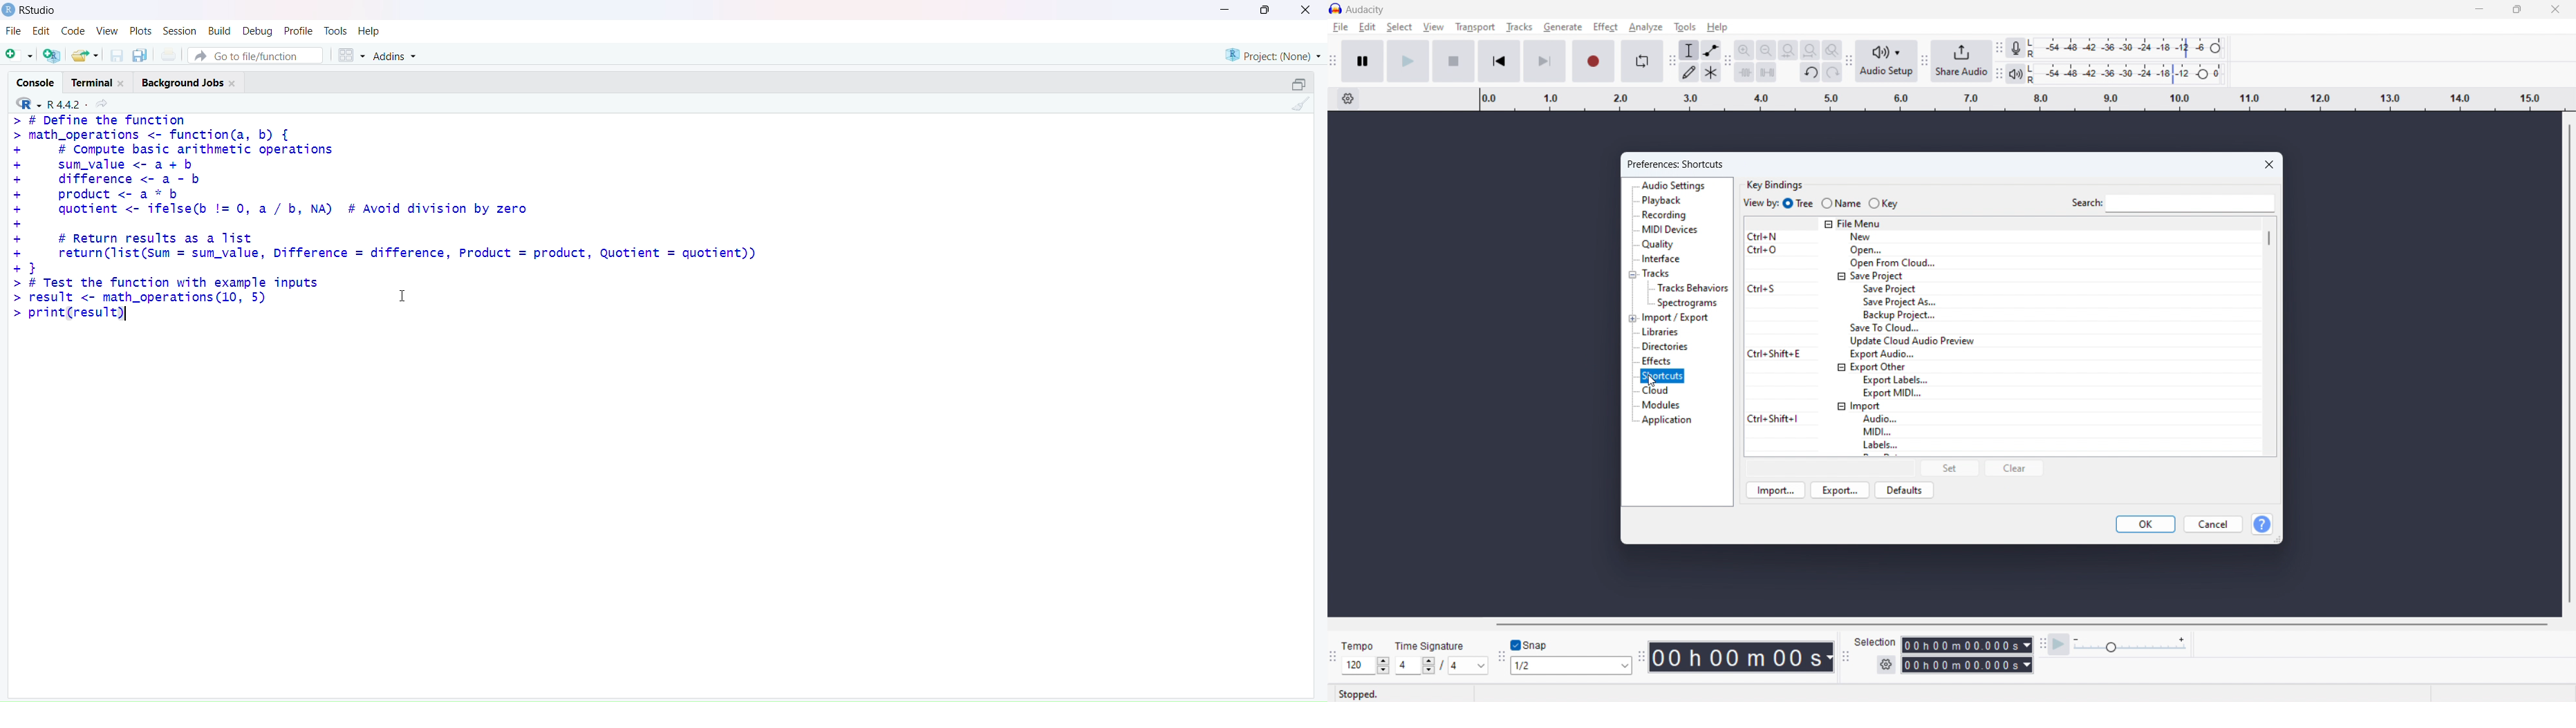 The image size is (2576, 728). What do you see at coordinates (1828, 224) in the screenshot?
I see `collapse` at bounding box center [1828, 224].